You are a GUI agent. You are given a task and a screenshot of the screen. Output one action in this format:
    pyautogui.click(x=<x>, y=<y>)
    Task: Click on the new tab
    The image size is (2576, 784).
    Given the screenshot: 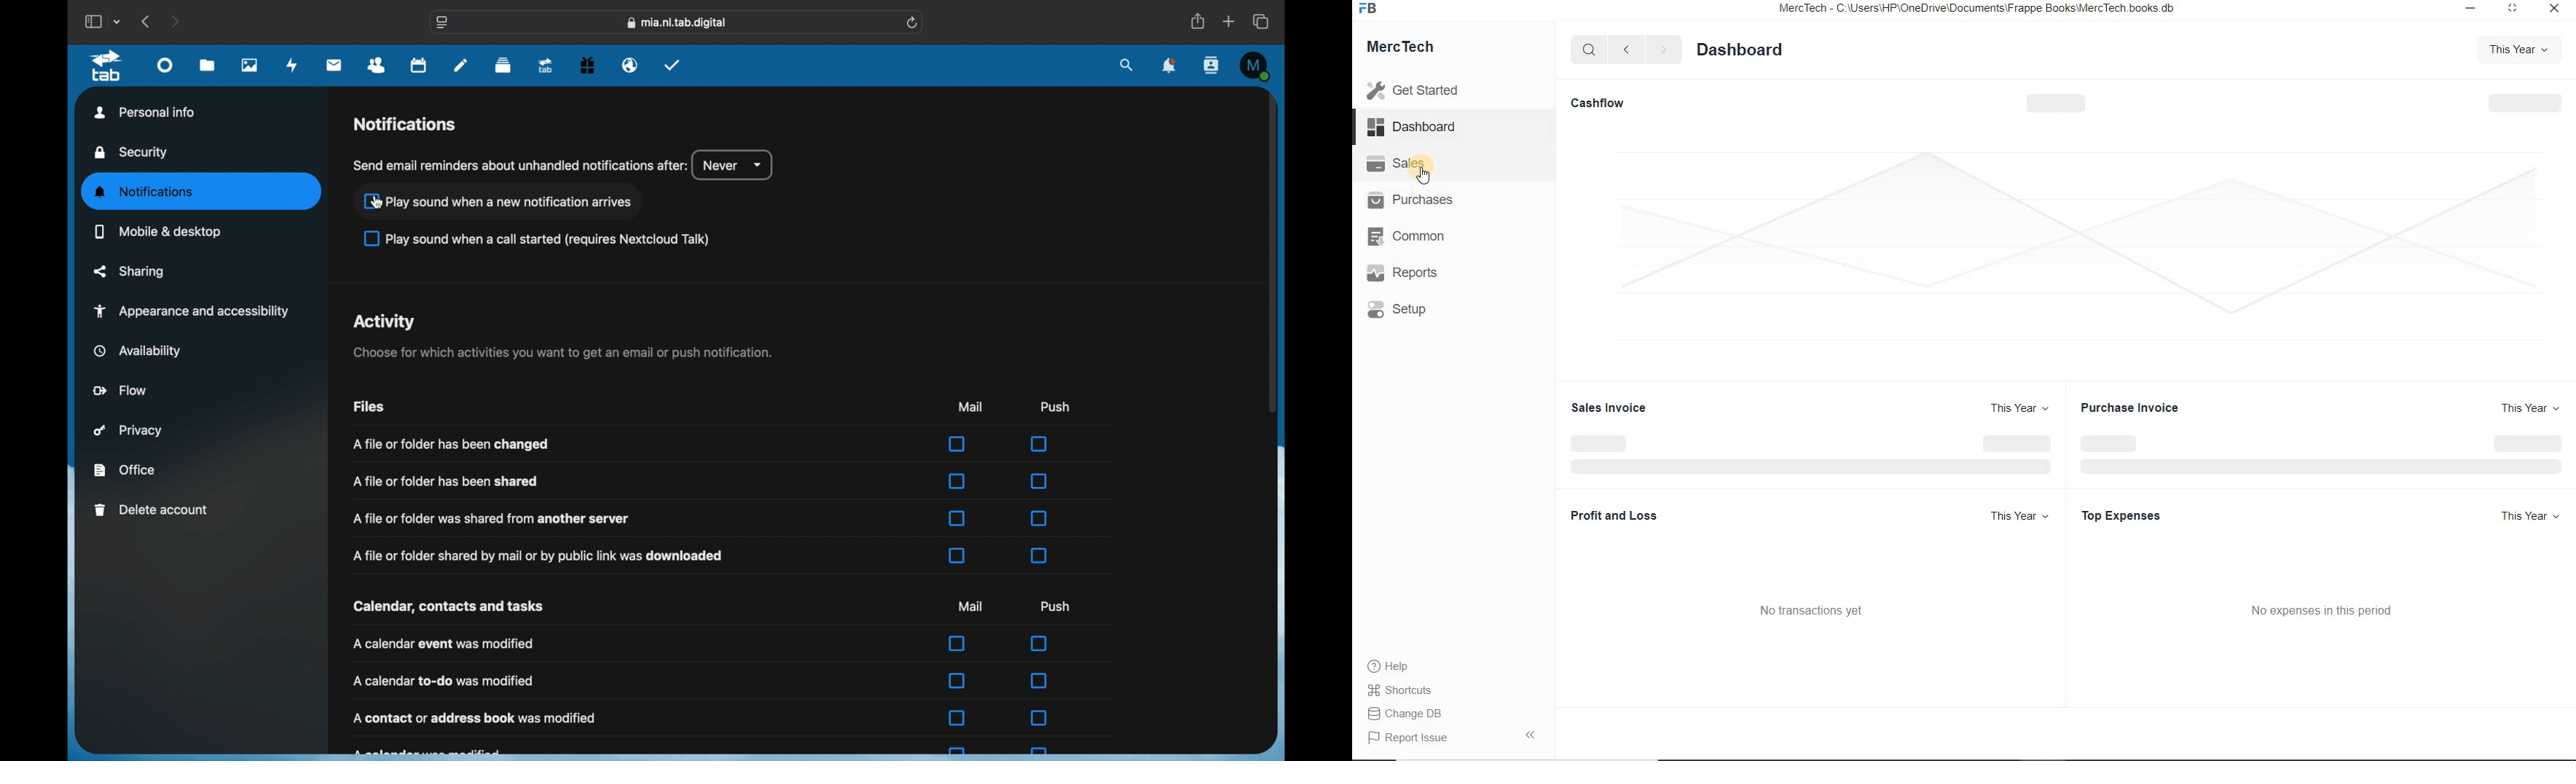 What is the action you would take?
    pyautogui.click(x=1229, y=21)
    